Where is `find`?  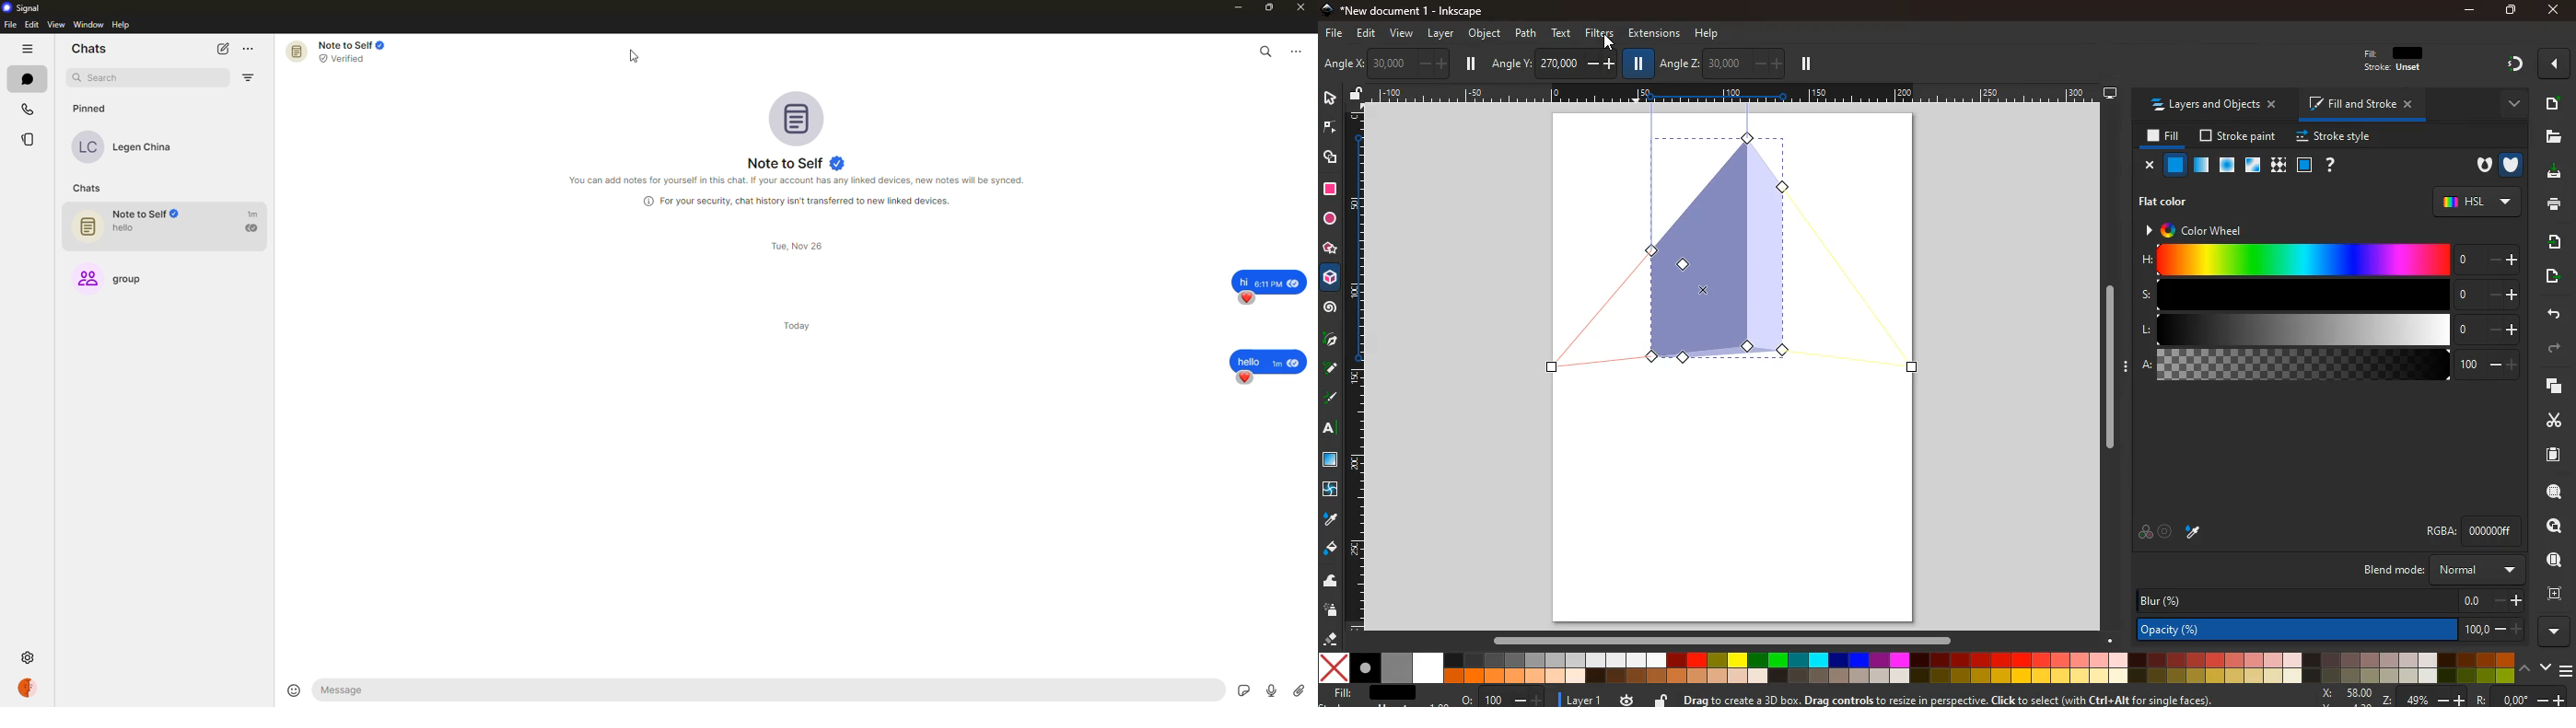
find is located at coordinates (2555, 526).